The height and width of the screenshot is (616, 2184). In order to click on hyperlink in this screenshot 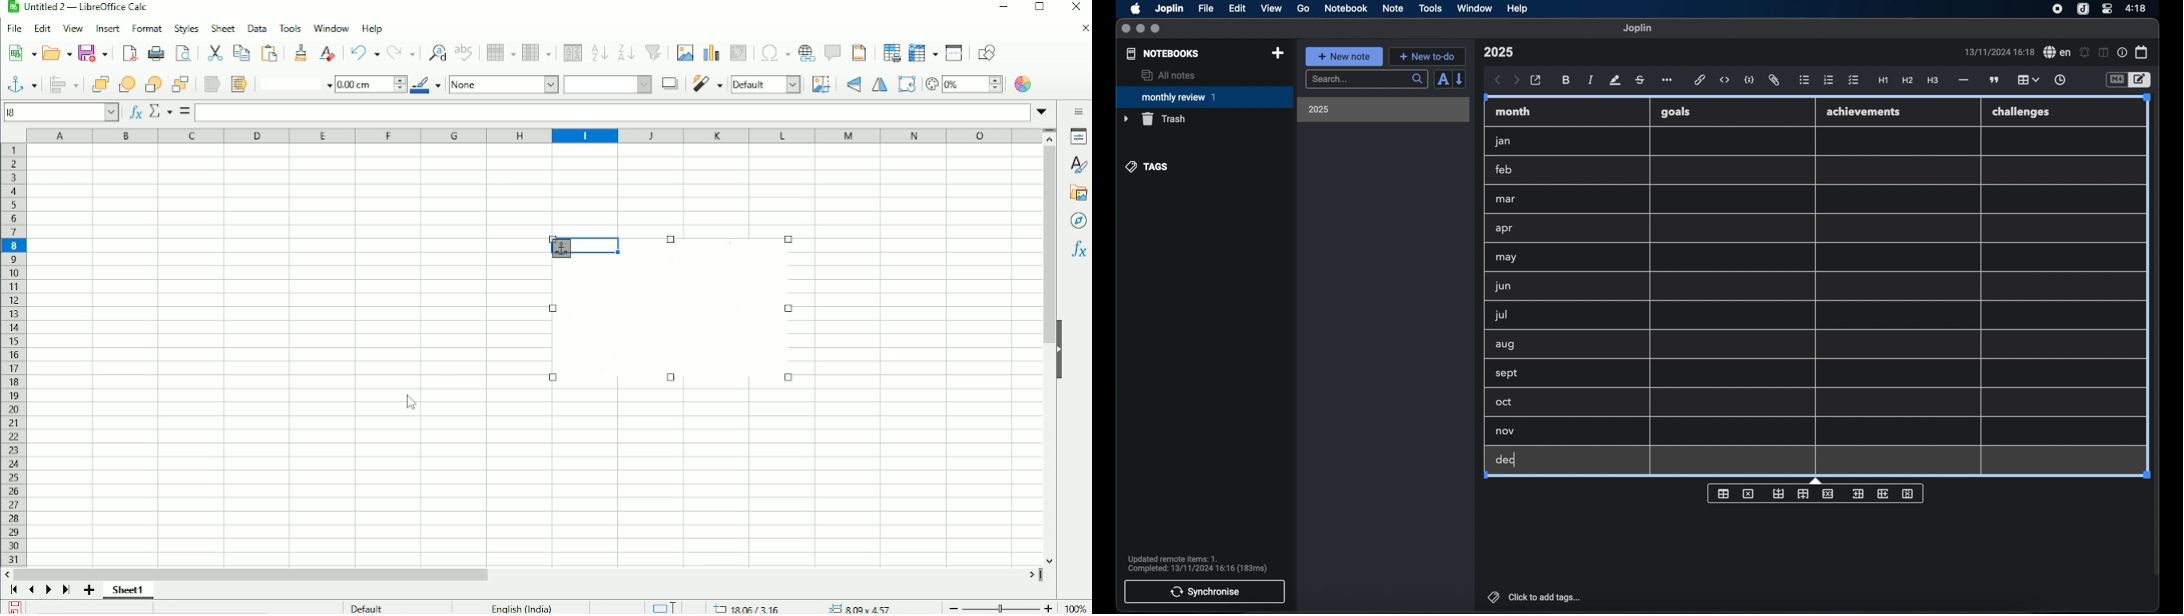, I will do `click(1700, 80)`.